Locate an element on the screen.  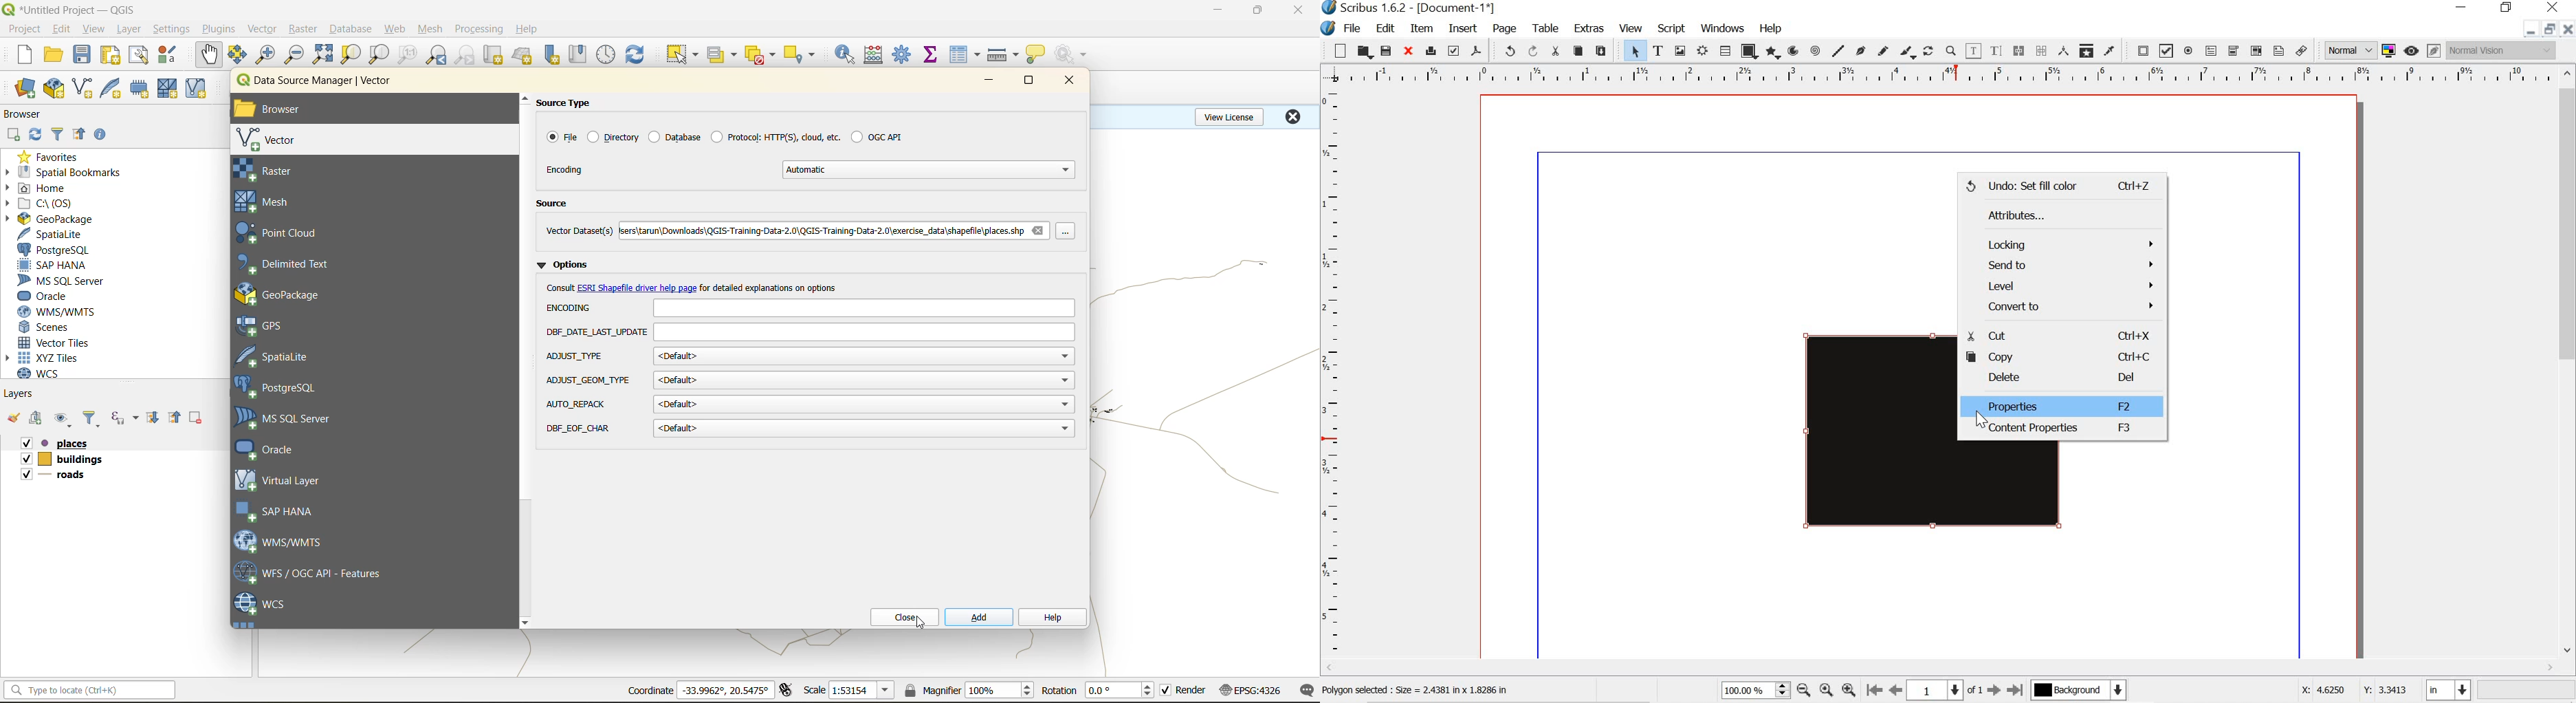
new spatialite layer is located at coordinates (114, 87).